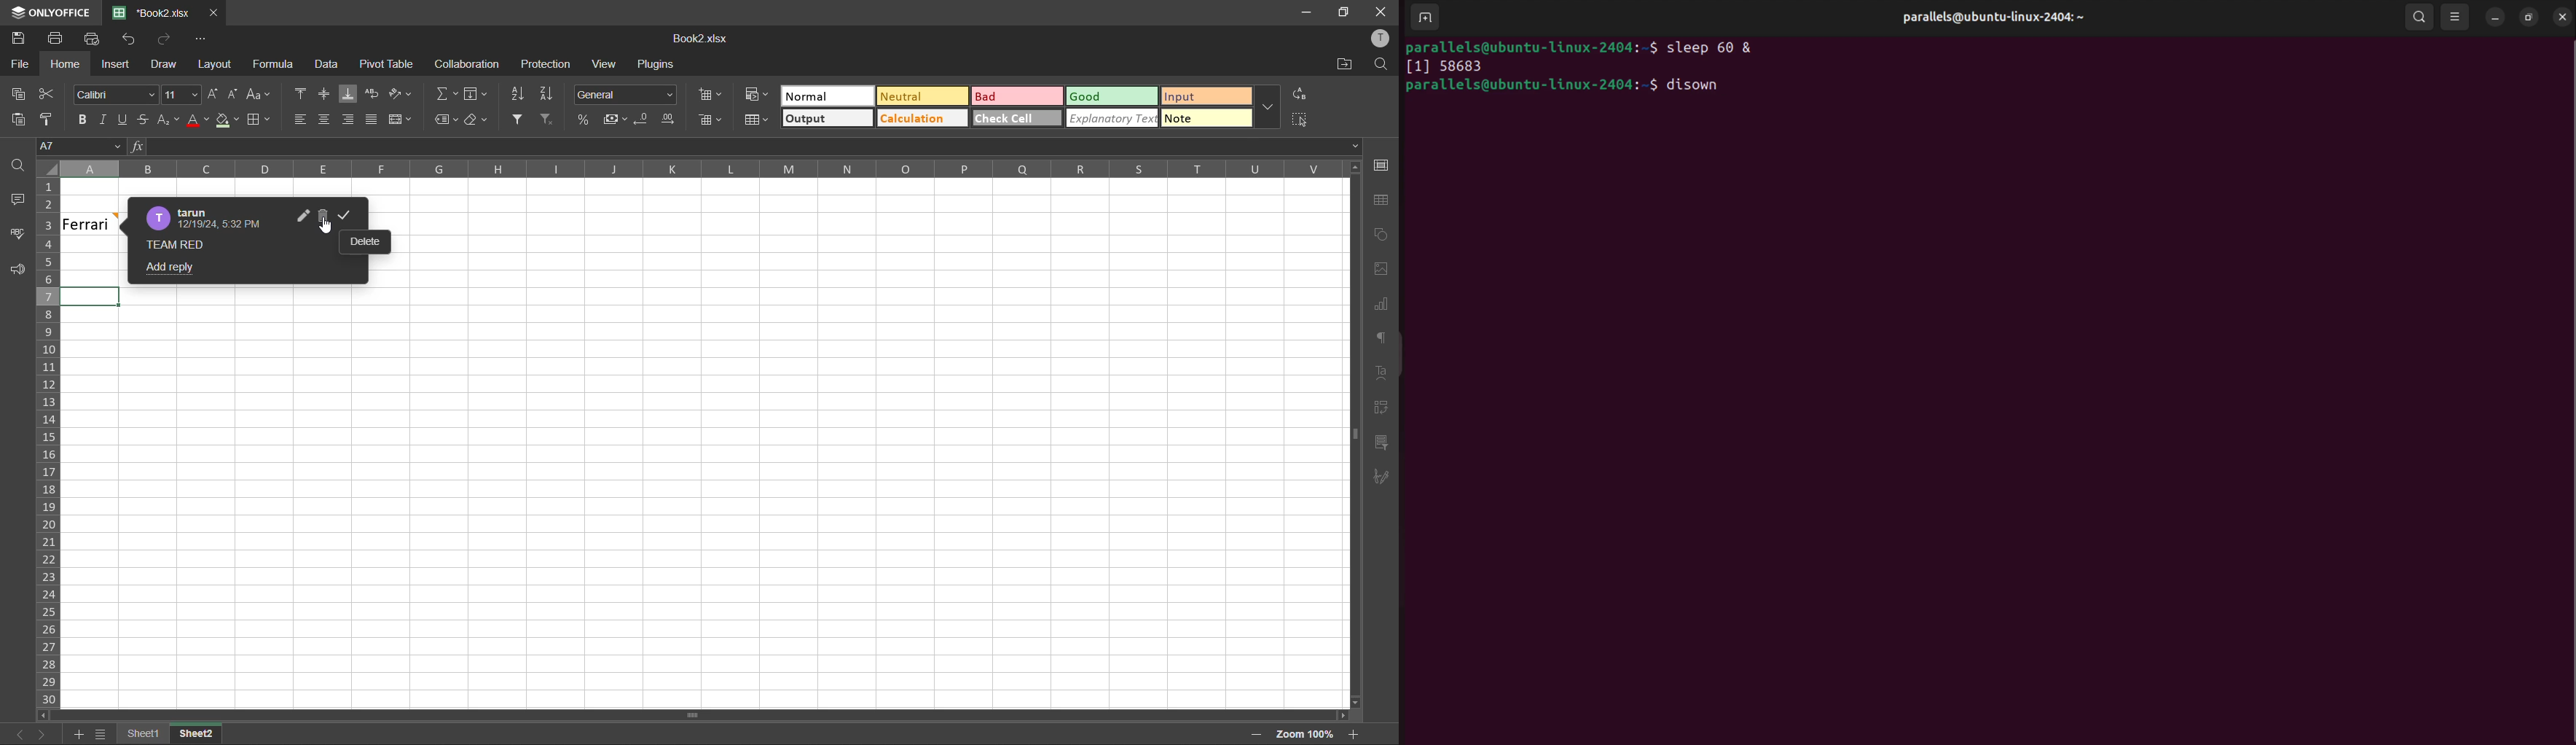 The width and height of the screenshot is (2576, 756). What do you see at coordinates (299, 93) in the screenshot?
I see `align top` at bounding box center [299, 93].